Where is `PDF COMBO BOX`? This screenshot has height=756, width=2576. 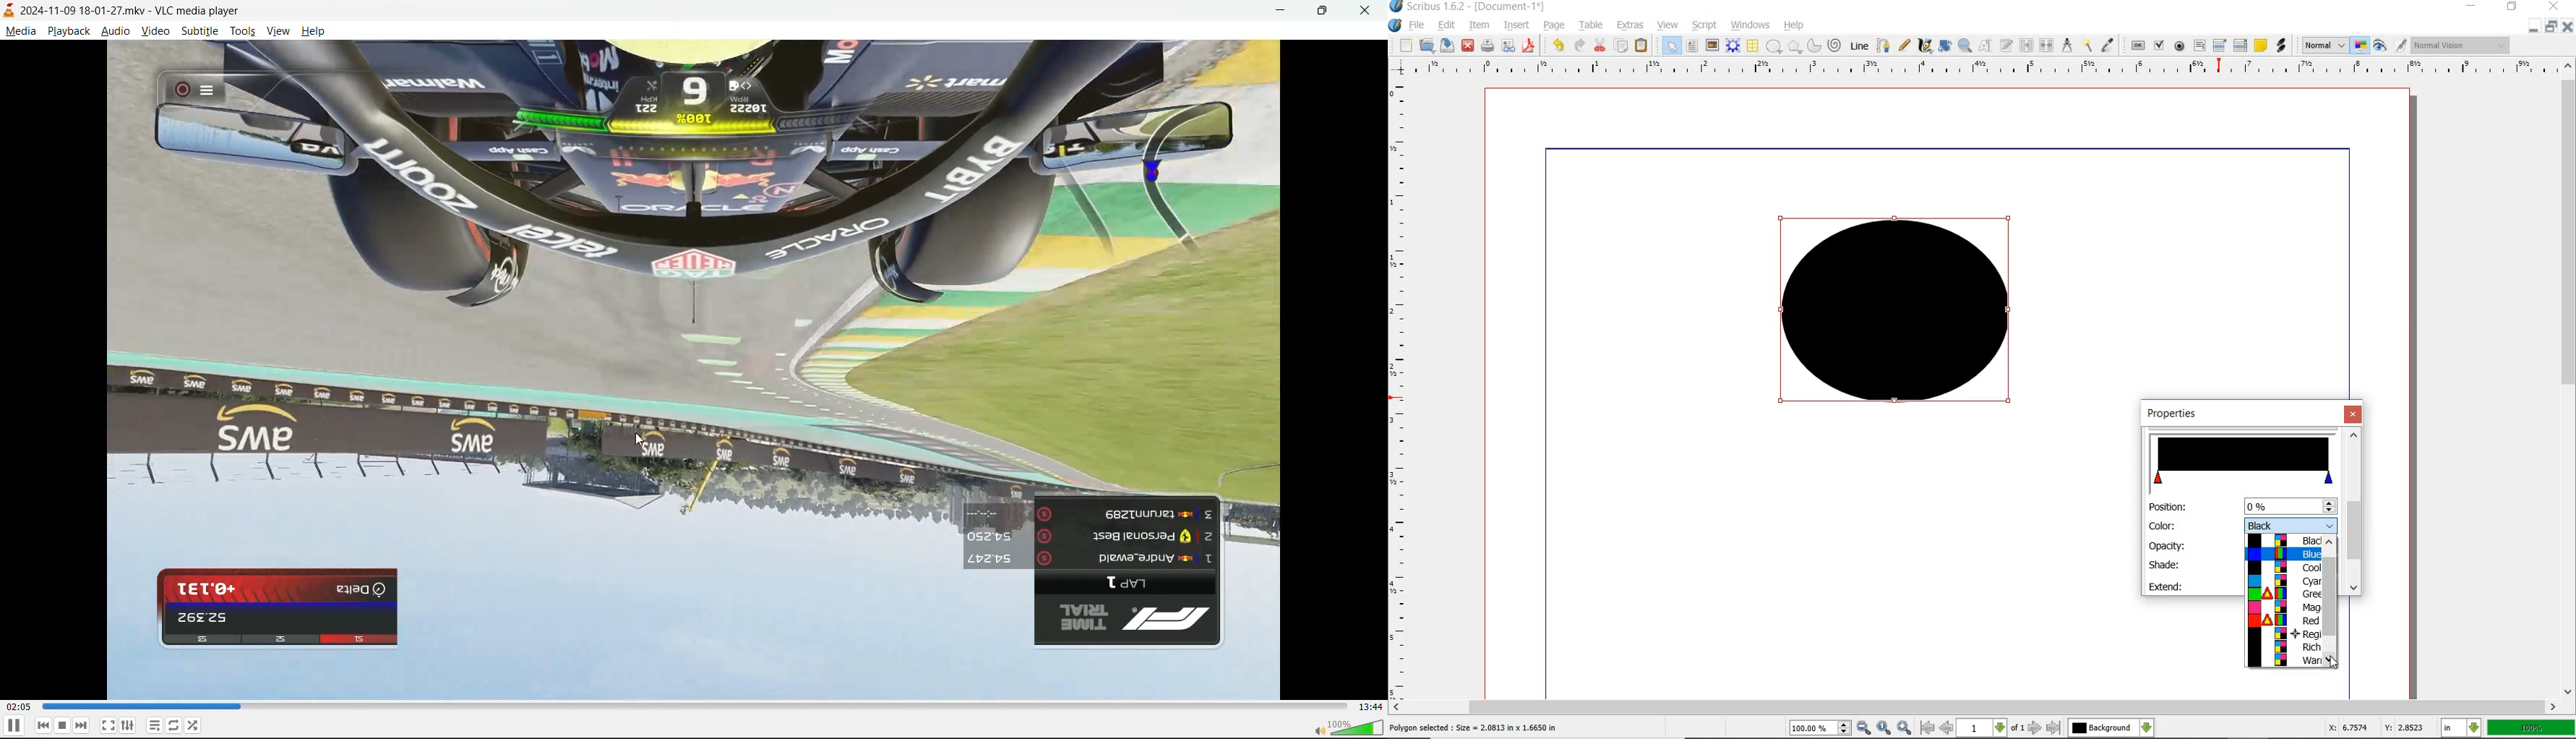 PDF COMBO BOX is located at coordinates (2219, 45).